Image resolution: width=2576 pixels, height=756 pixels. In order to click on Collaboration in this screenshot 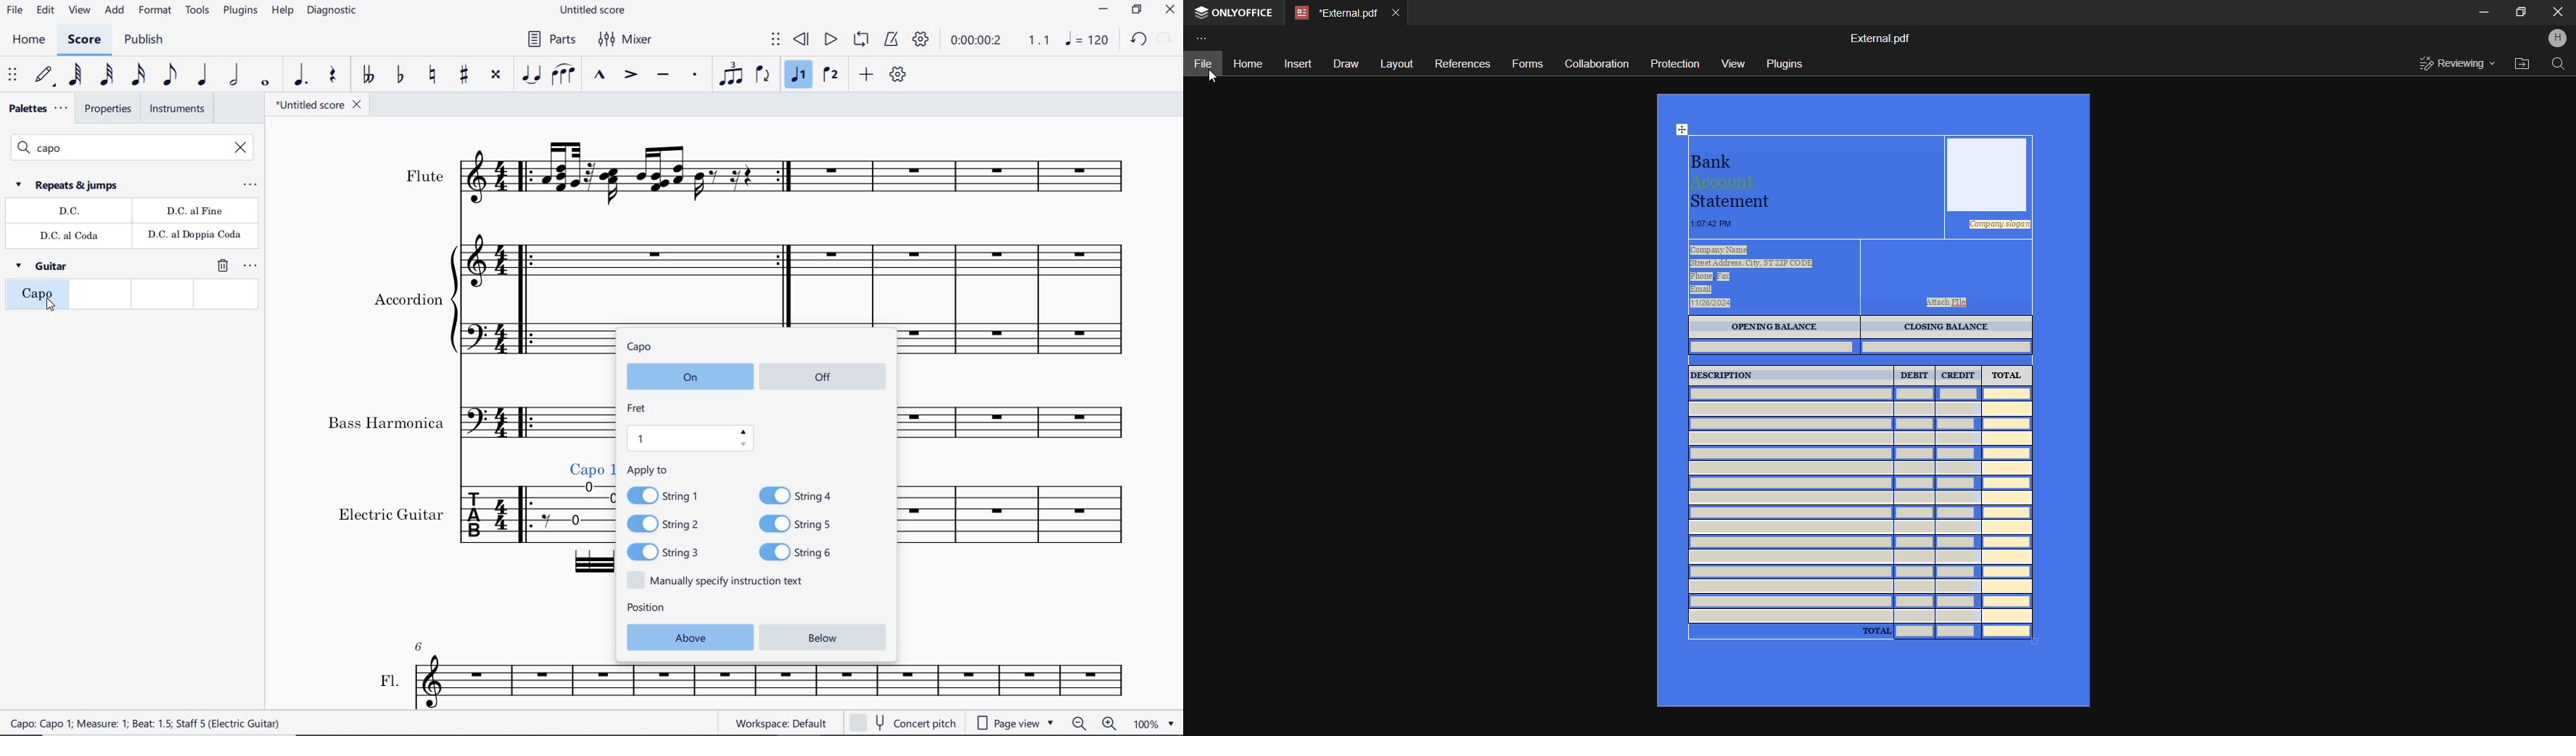, I will do `click(1594, 65)`.